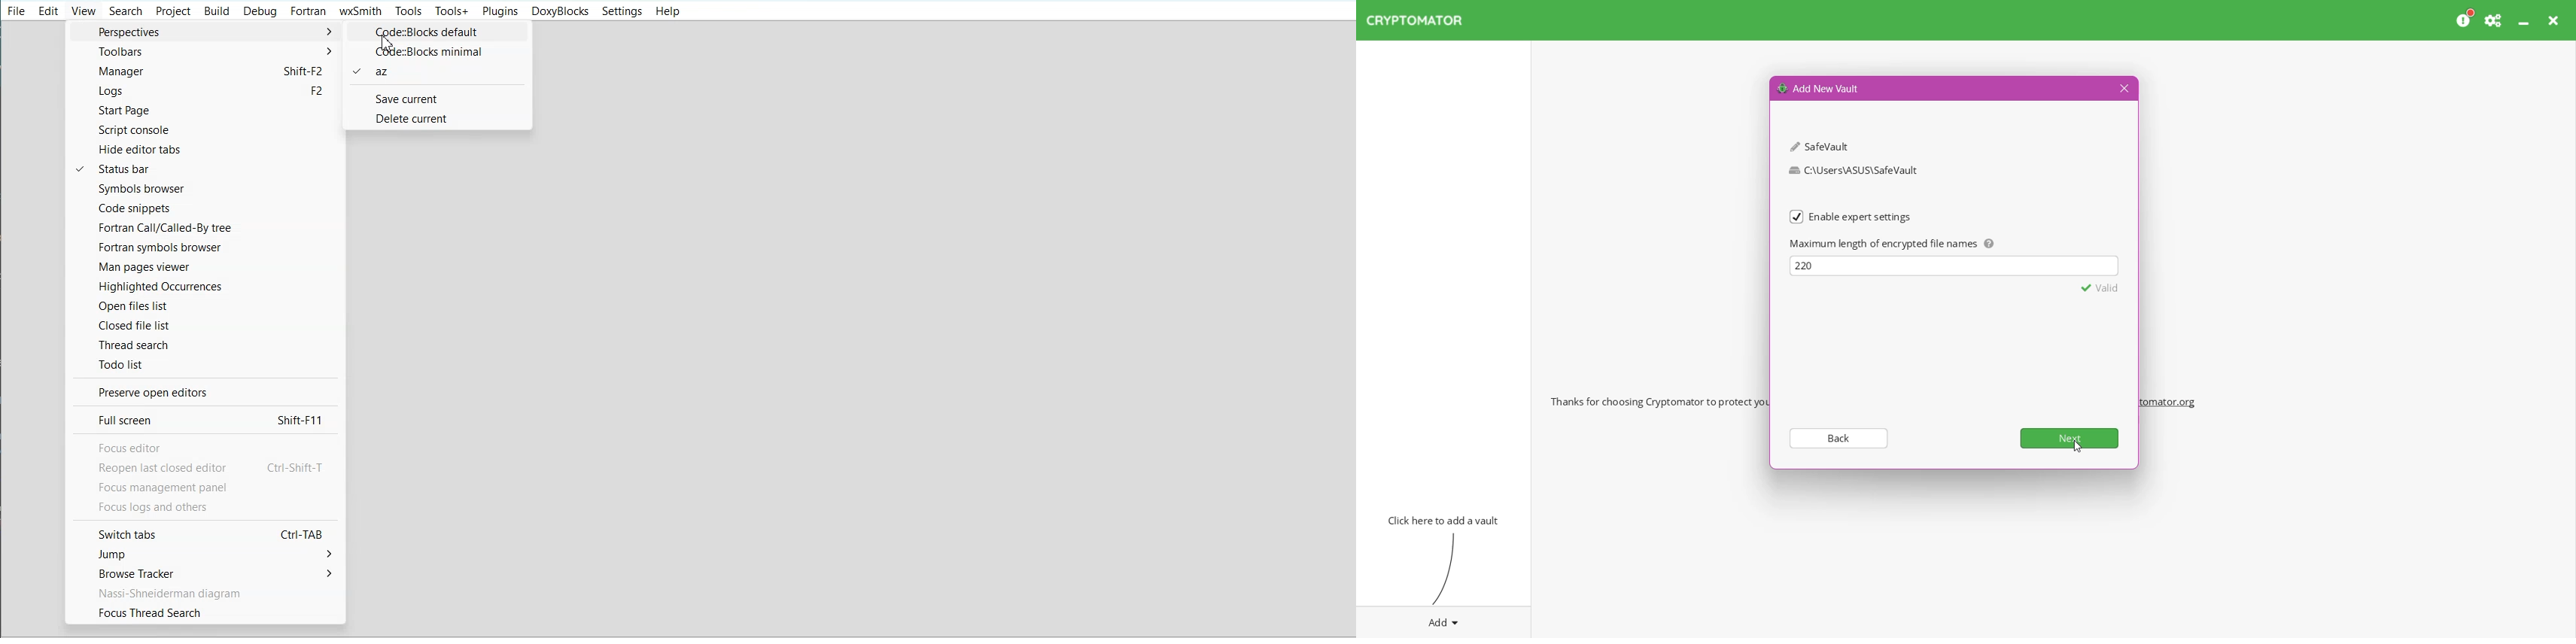 The image size is (2576, 644). I want to click on Plugins, so click(500, 11).